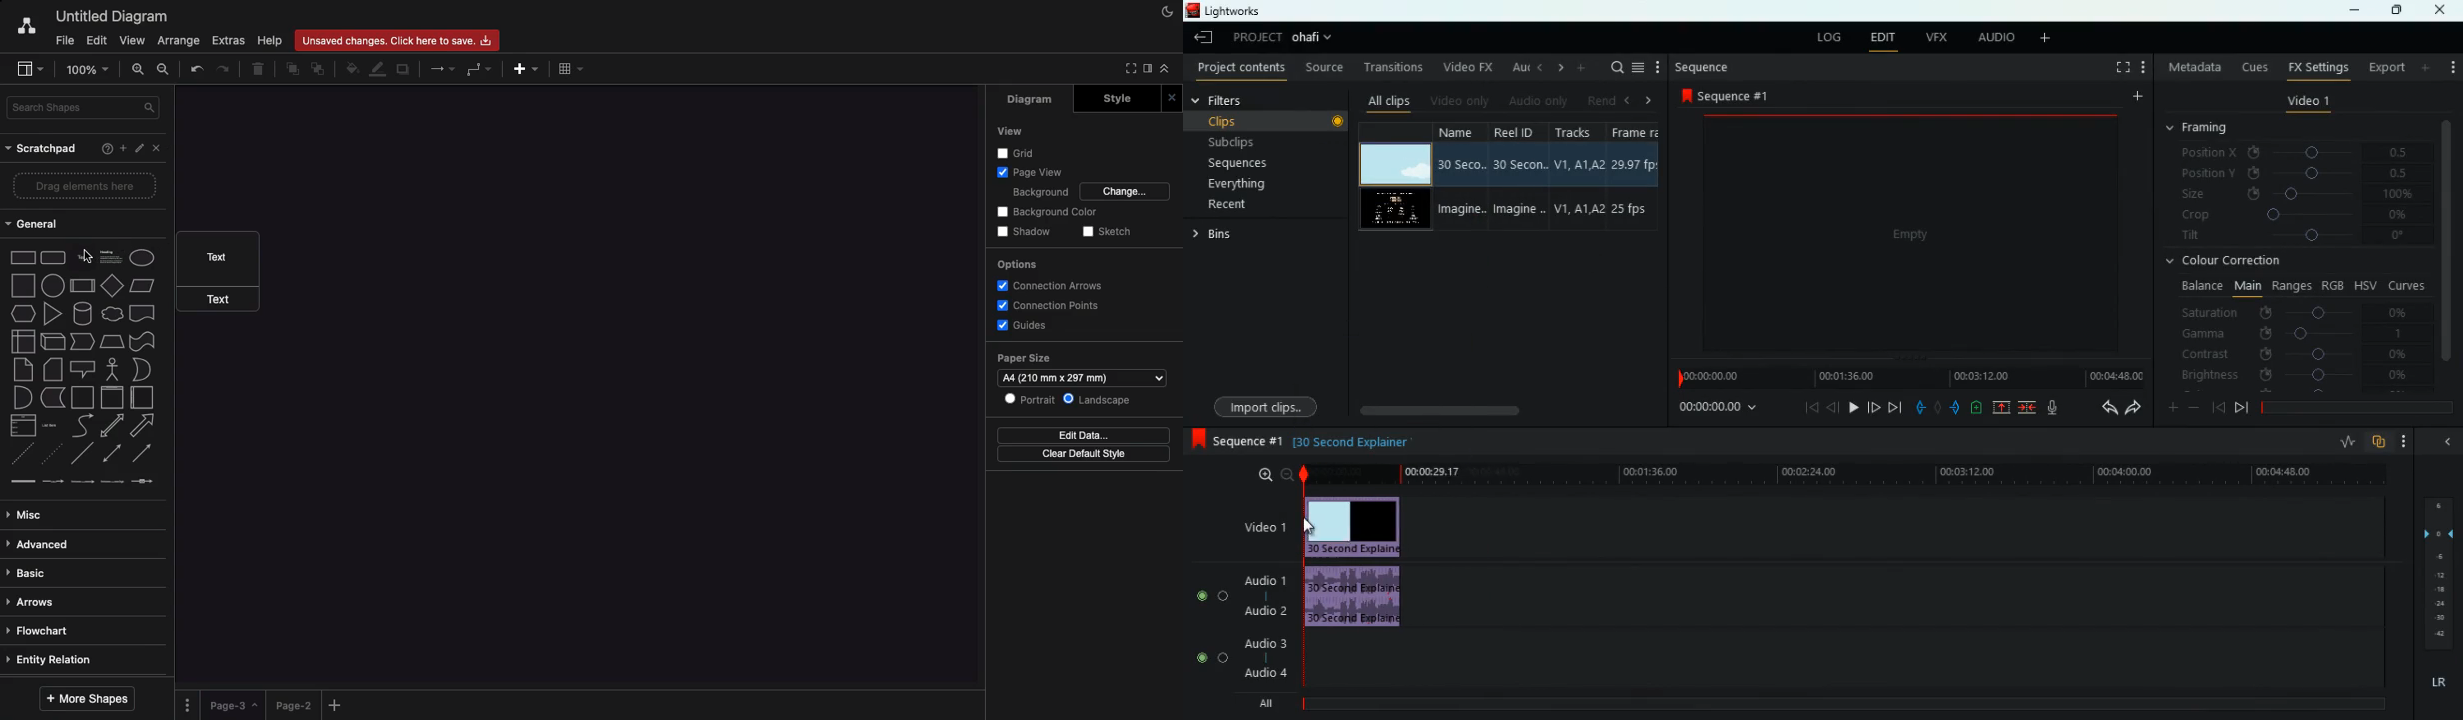 This screenshot has height=728, width=2464. Describe the element at coordinates (1955, 408) in the screenshot. I see `push` at that location.